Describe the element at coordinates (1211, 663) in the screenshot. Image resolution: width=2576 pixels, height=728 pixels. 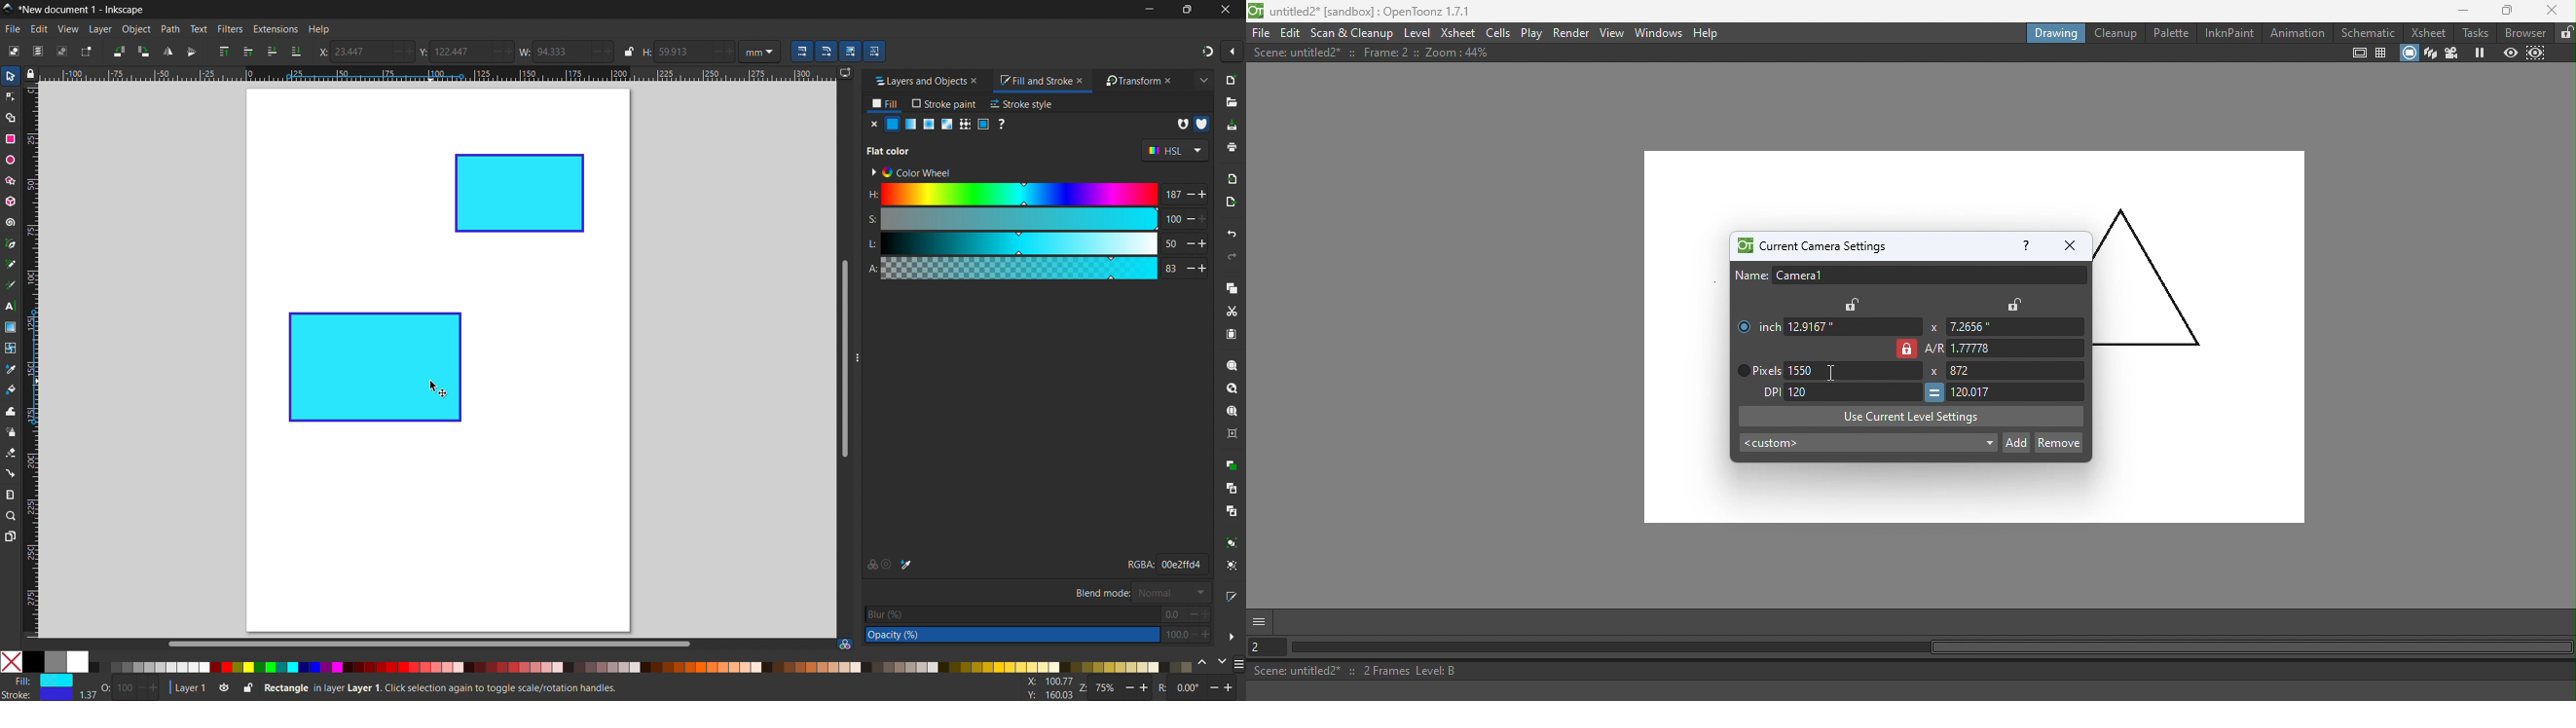
I see `change color schemes` at that location.